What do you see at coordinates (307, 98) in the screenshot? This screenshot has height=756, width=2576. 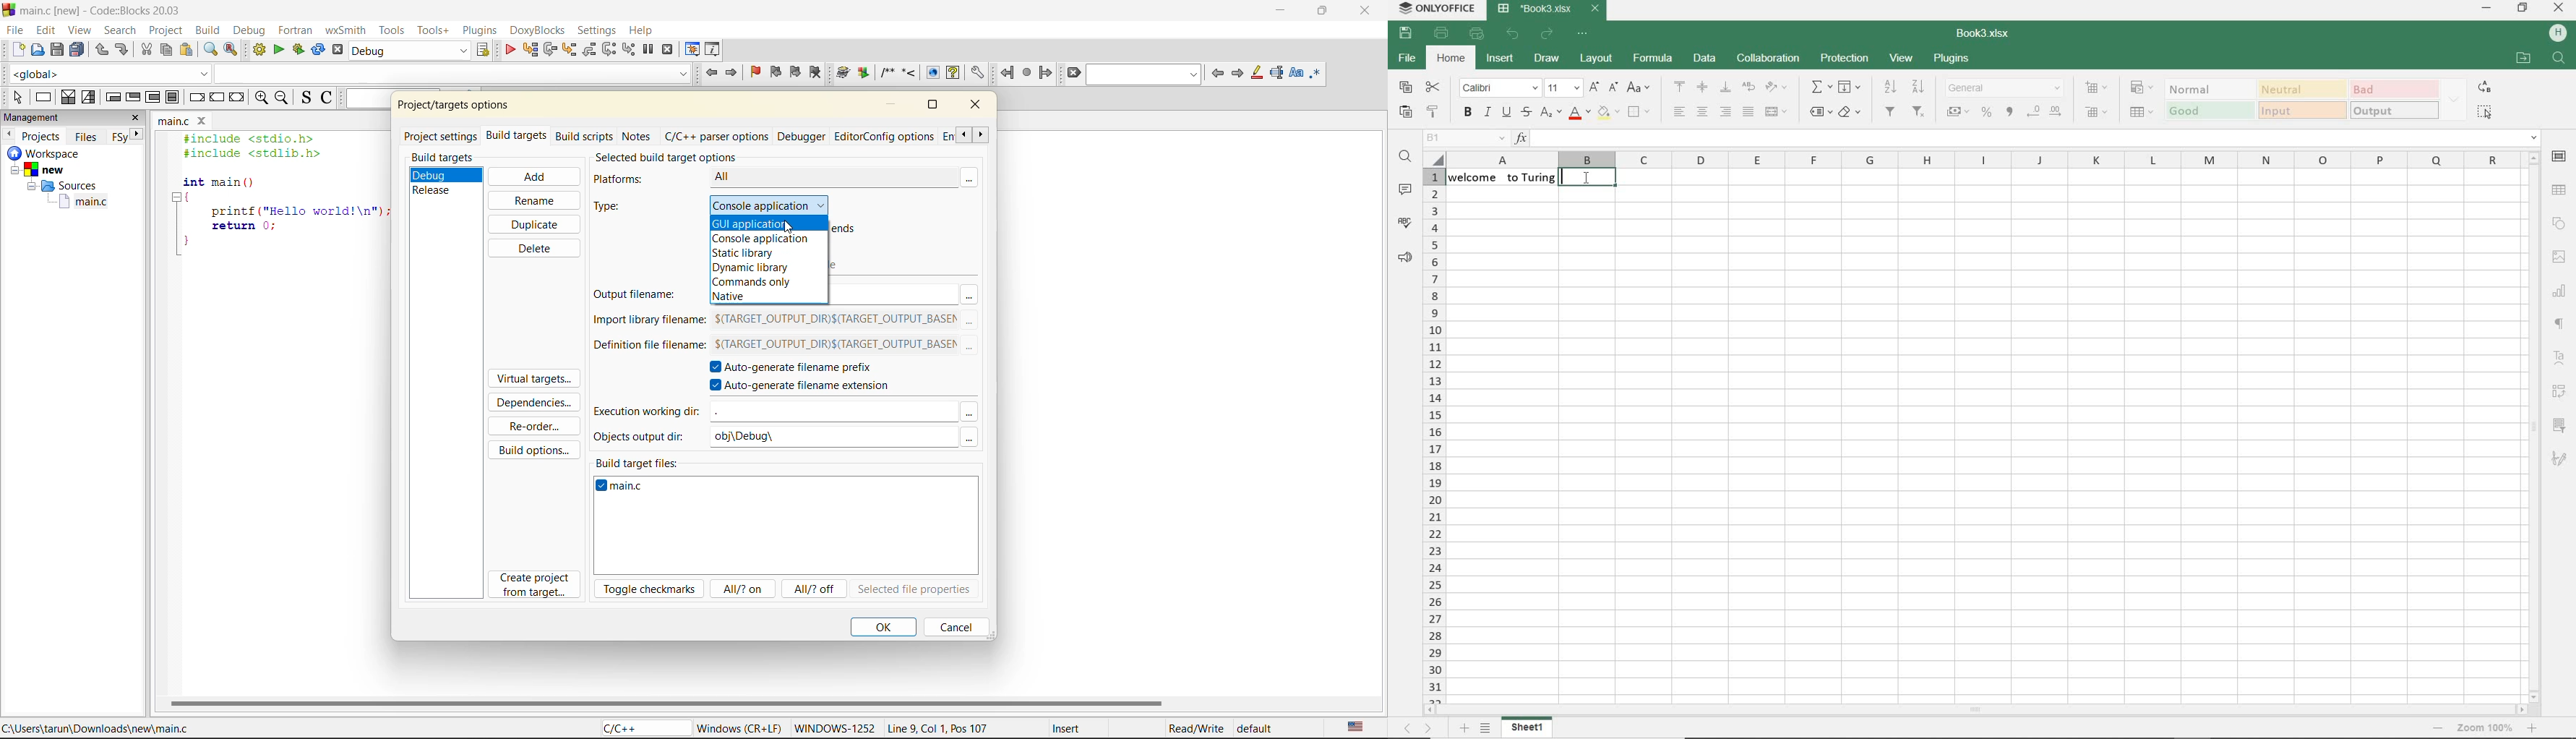 I see `toggle source` at bounding box center [307, 98].